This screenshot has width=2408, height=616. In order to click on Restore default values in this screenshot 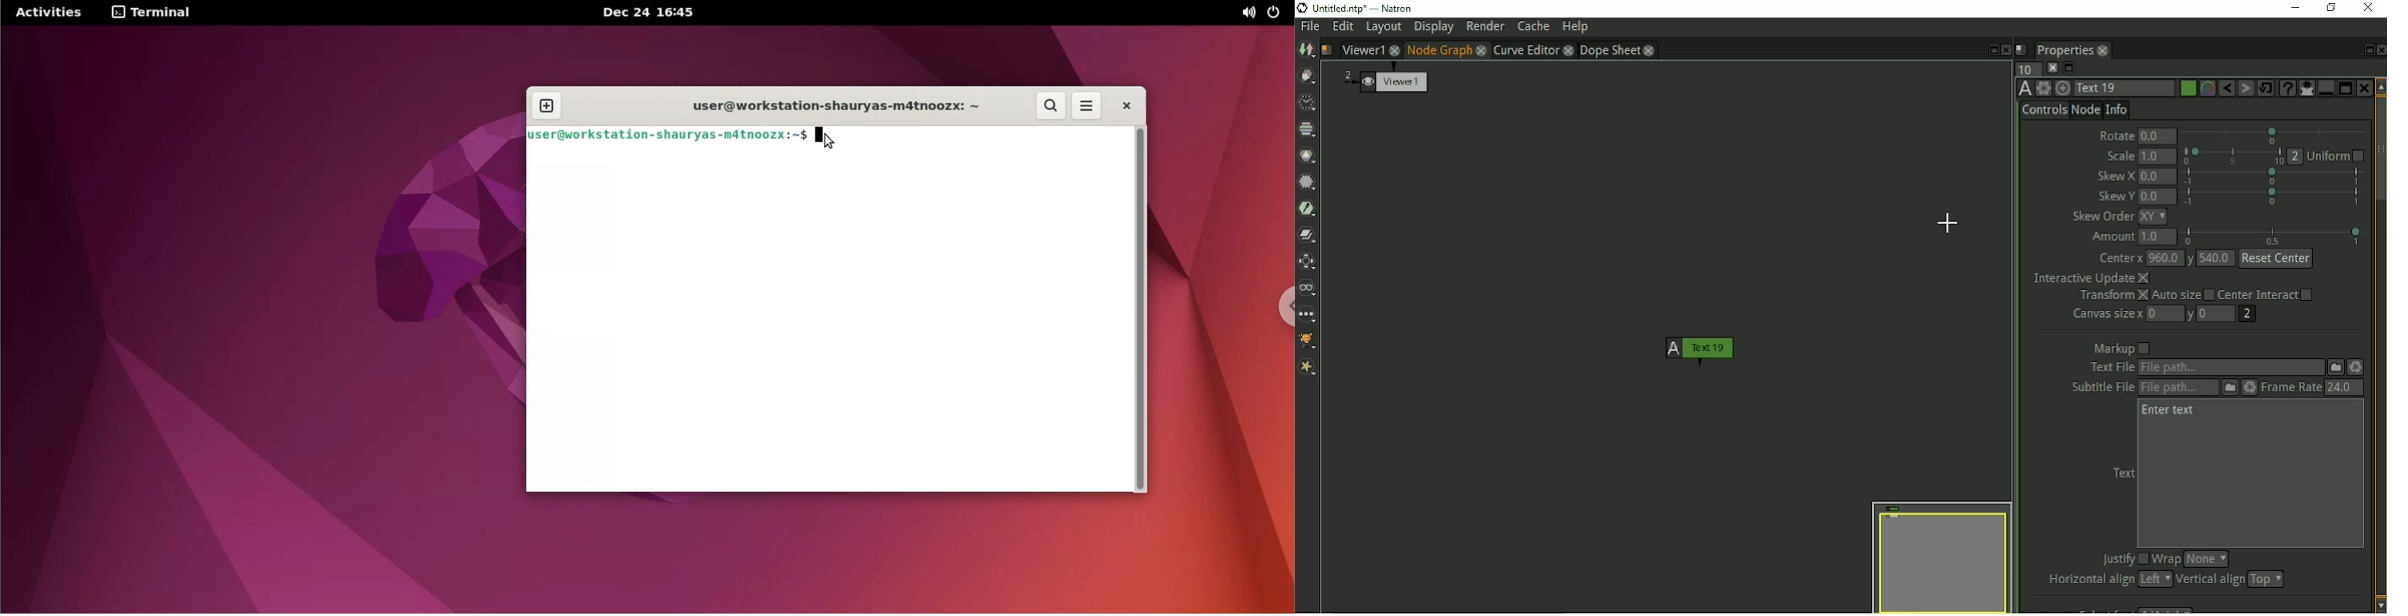, I will do `click(2267, 88)`.